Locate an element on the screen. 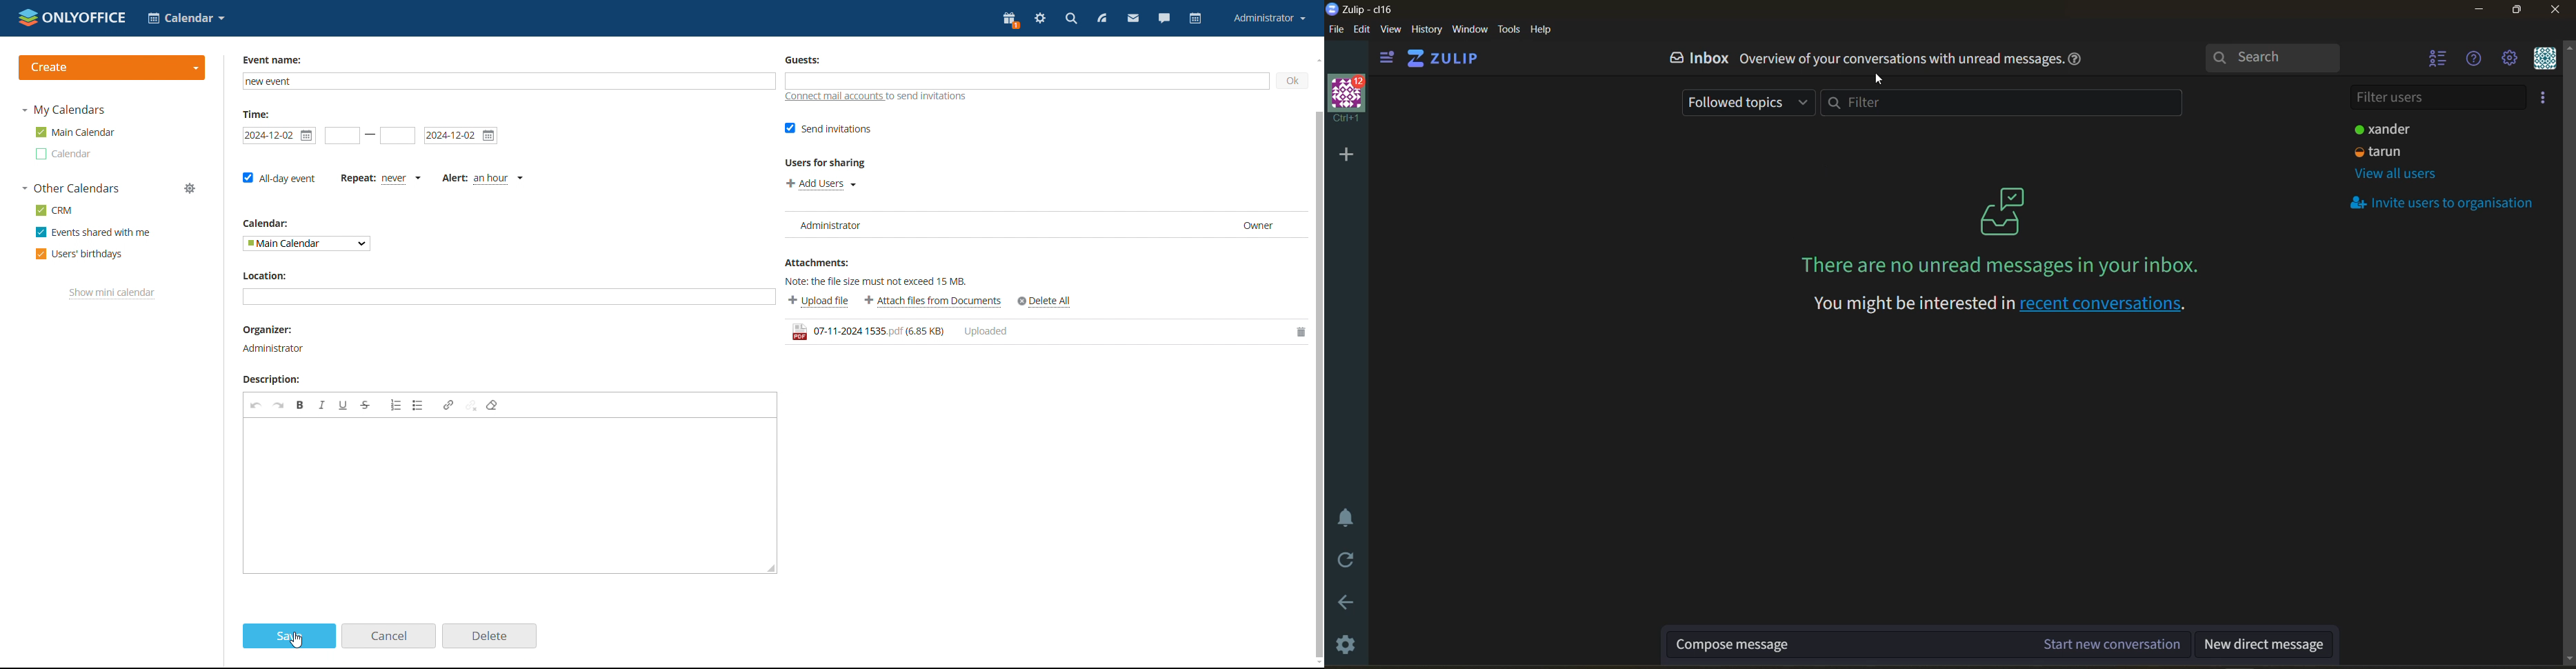 The width and height of the screenshot is (2576, 672). link is located at coordinates (450, 405).